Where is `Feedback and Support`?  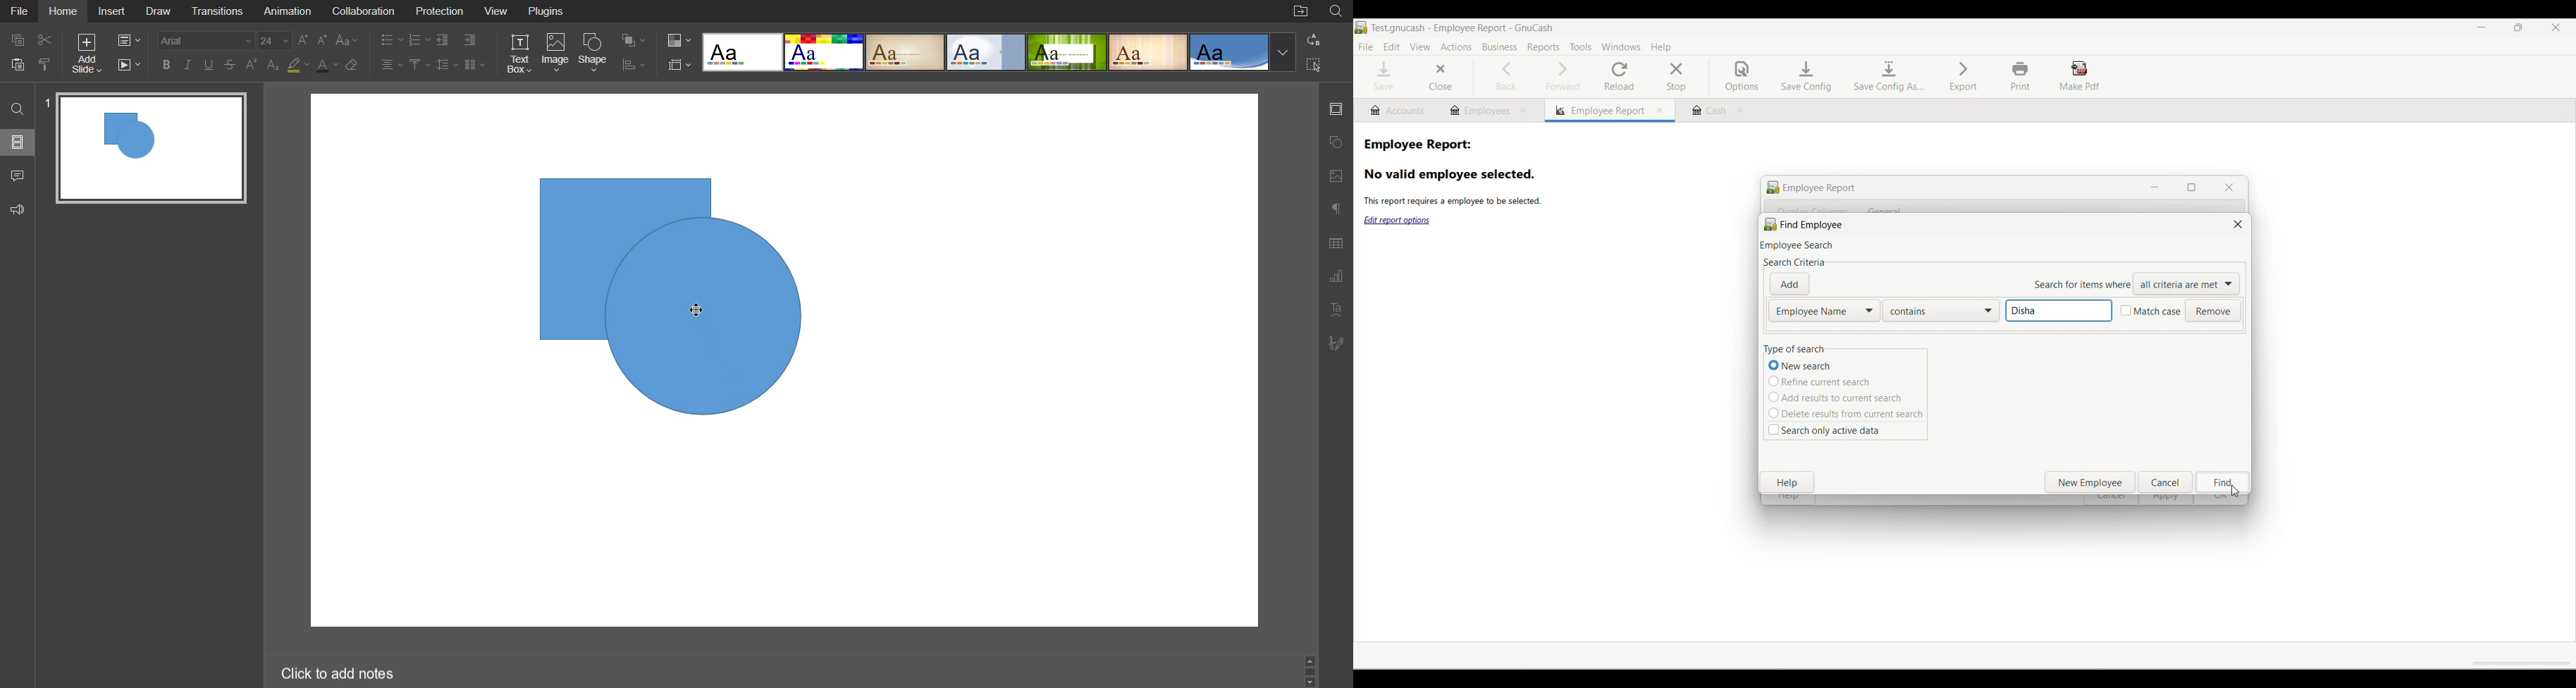 Feedback and Support is located at coordinates (17, 209).